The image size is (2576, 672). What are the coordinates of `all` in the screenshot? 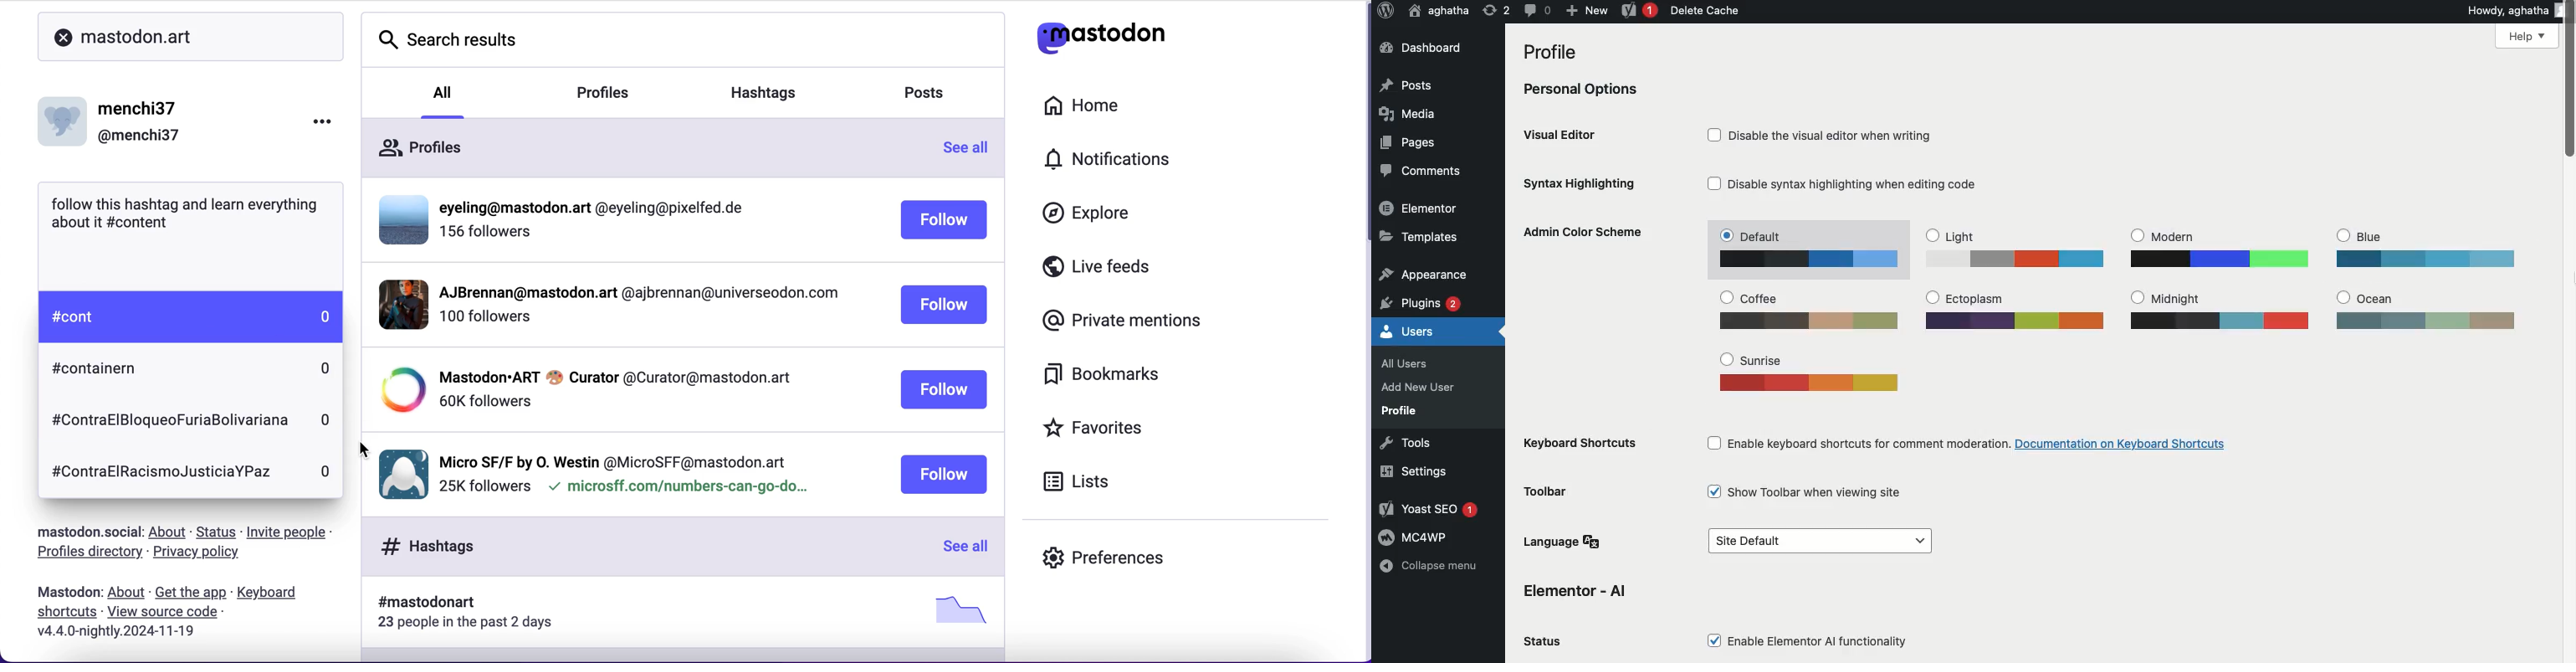 It's located at (444, 91).